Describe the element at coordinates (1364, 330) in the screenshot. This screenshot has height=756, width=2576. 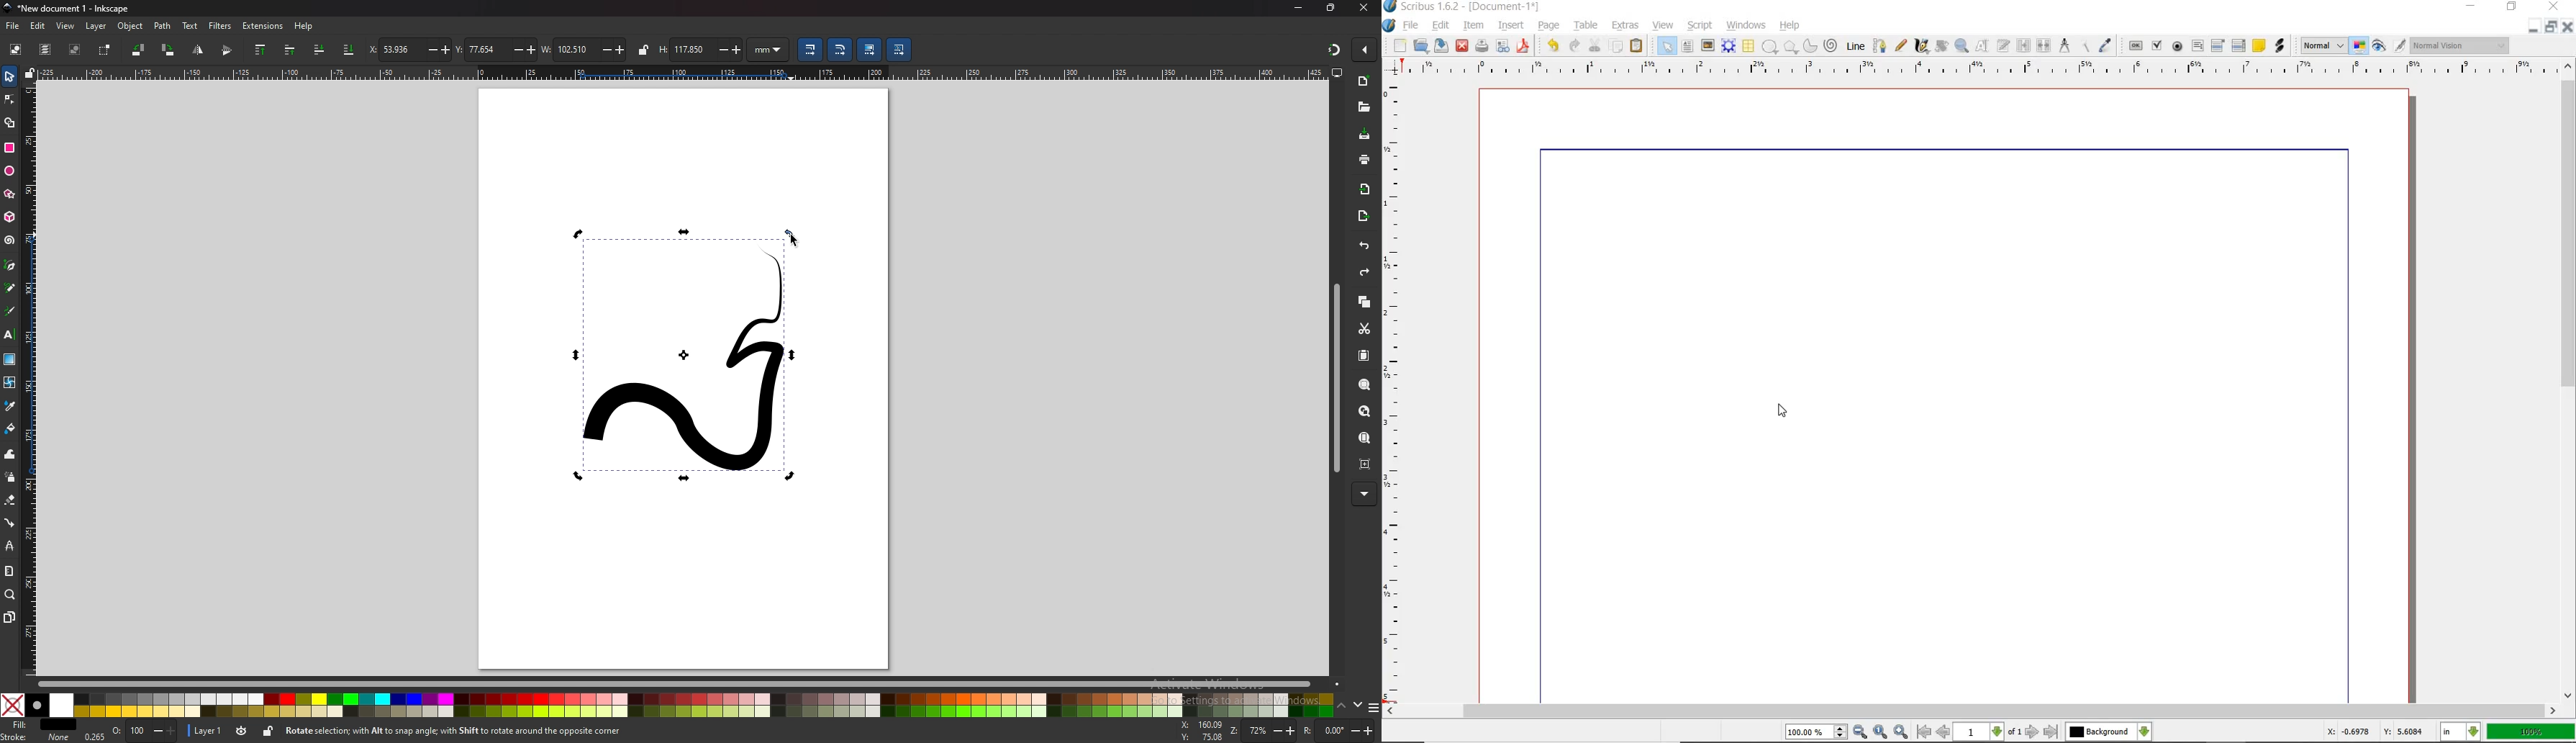
I see `cut` at that location.